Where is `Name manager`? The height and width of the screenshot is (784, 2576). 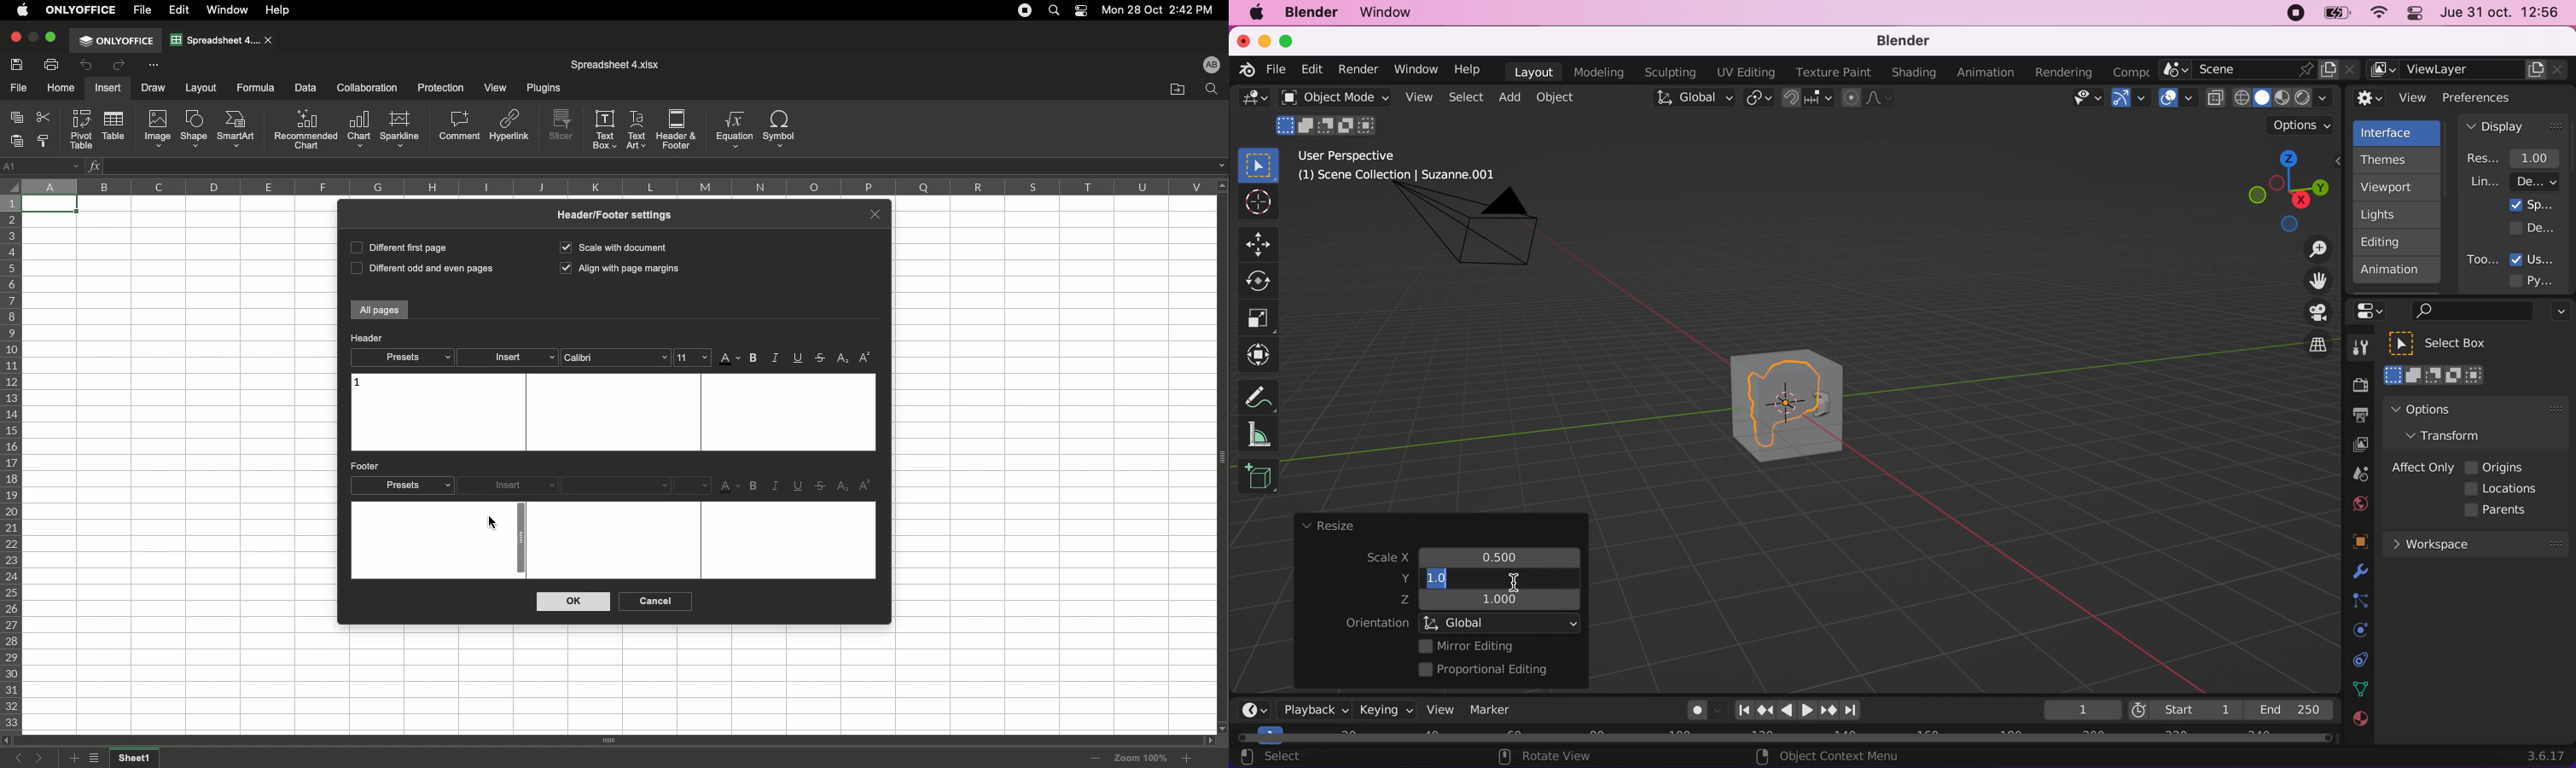
Name manager is located at coordinates (43, 165).